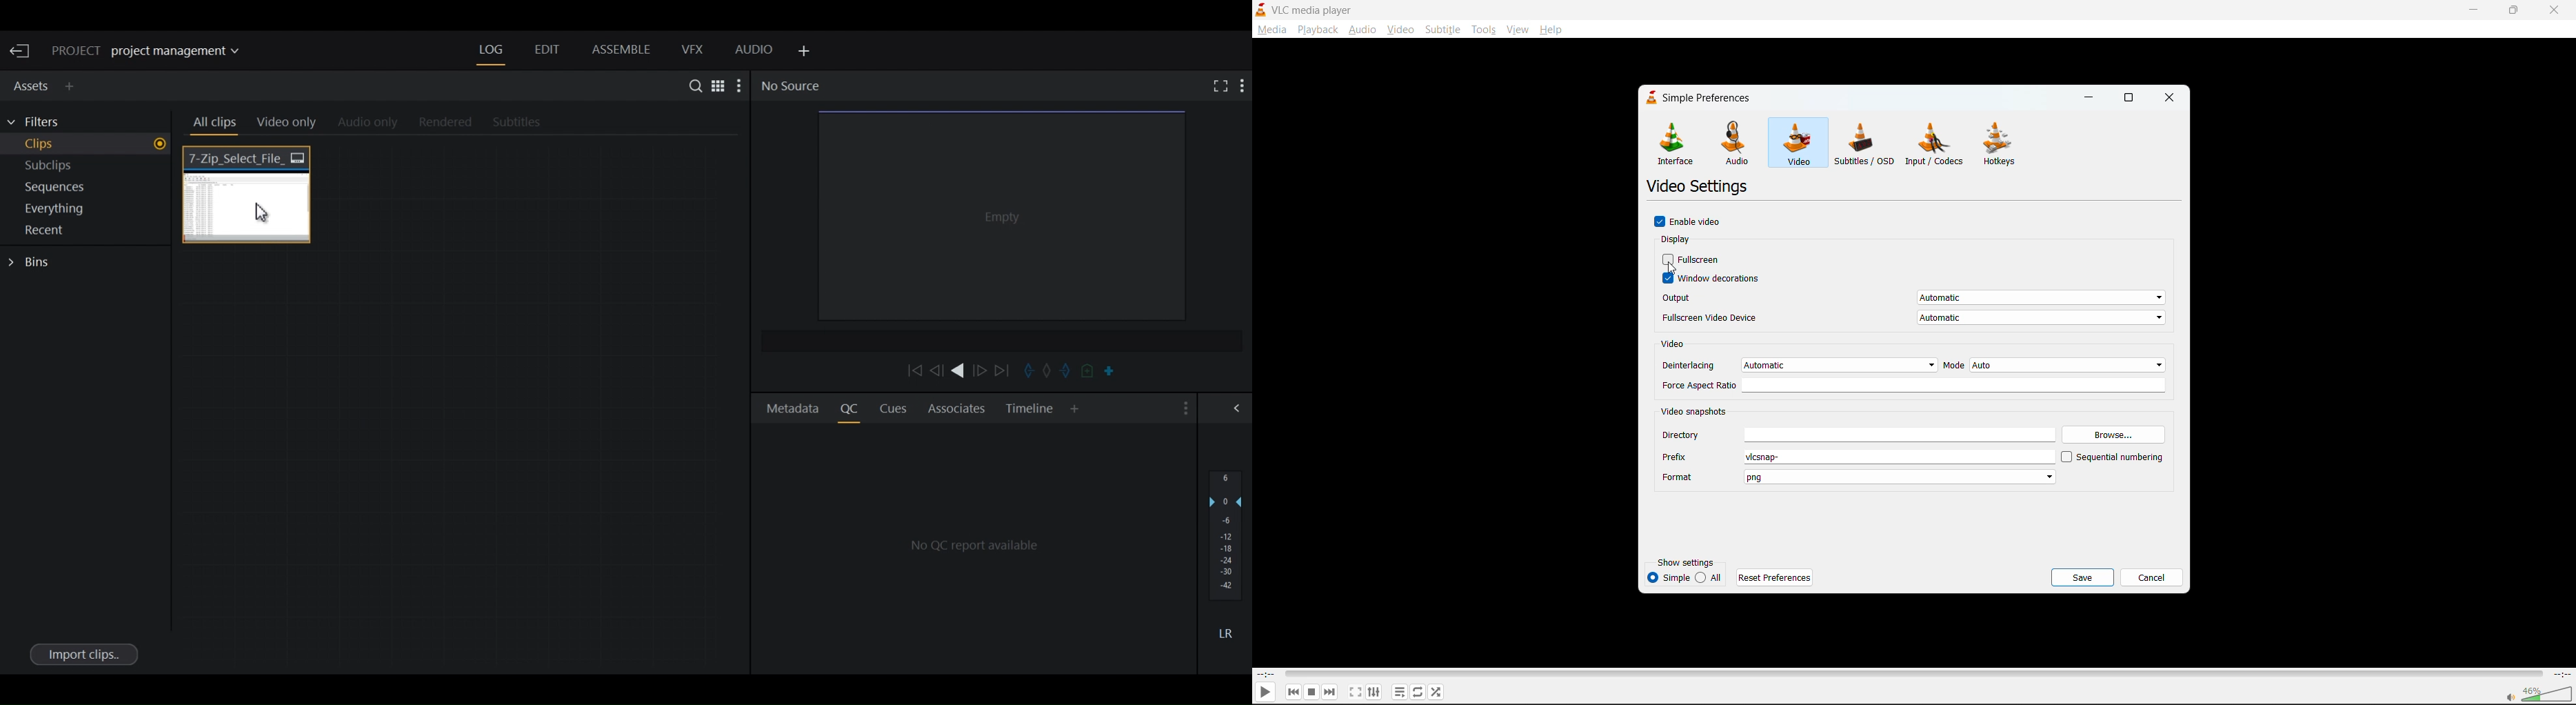  I want to click on Log, so click(491, 50).